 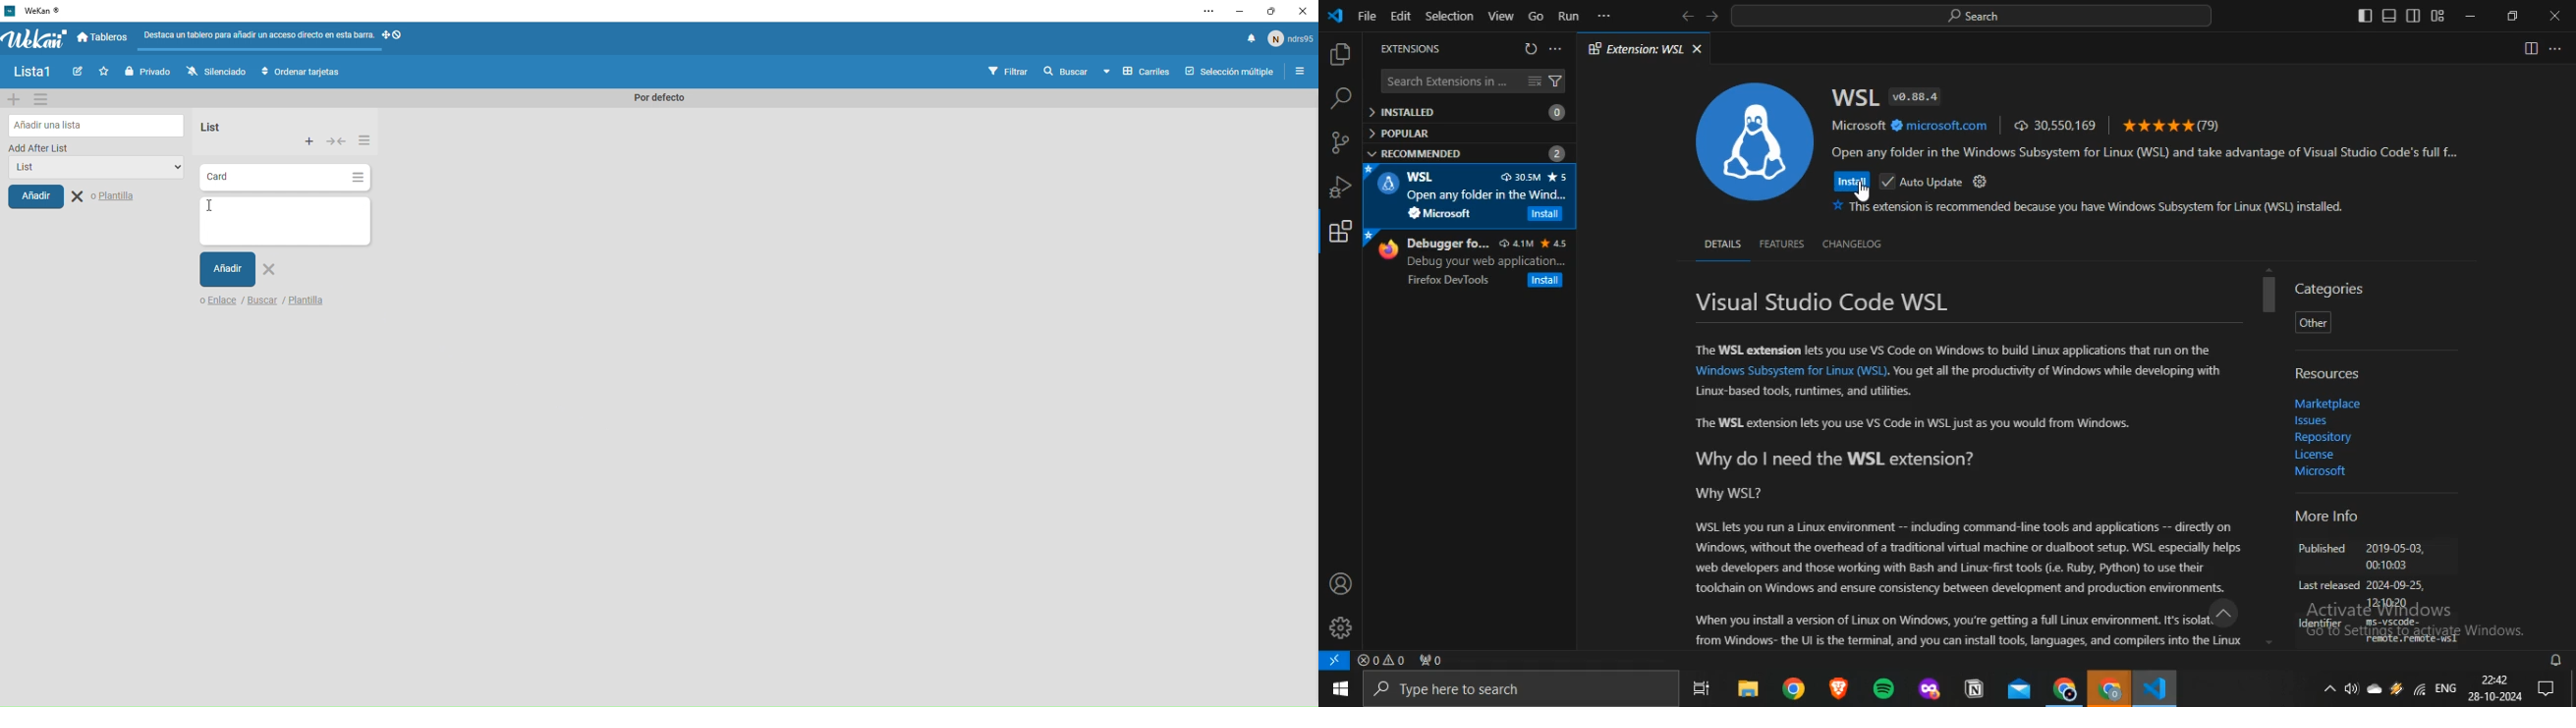 I want to click on run and debug, so click(x=1340, y=188).